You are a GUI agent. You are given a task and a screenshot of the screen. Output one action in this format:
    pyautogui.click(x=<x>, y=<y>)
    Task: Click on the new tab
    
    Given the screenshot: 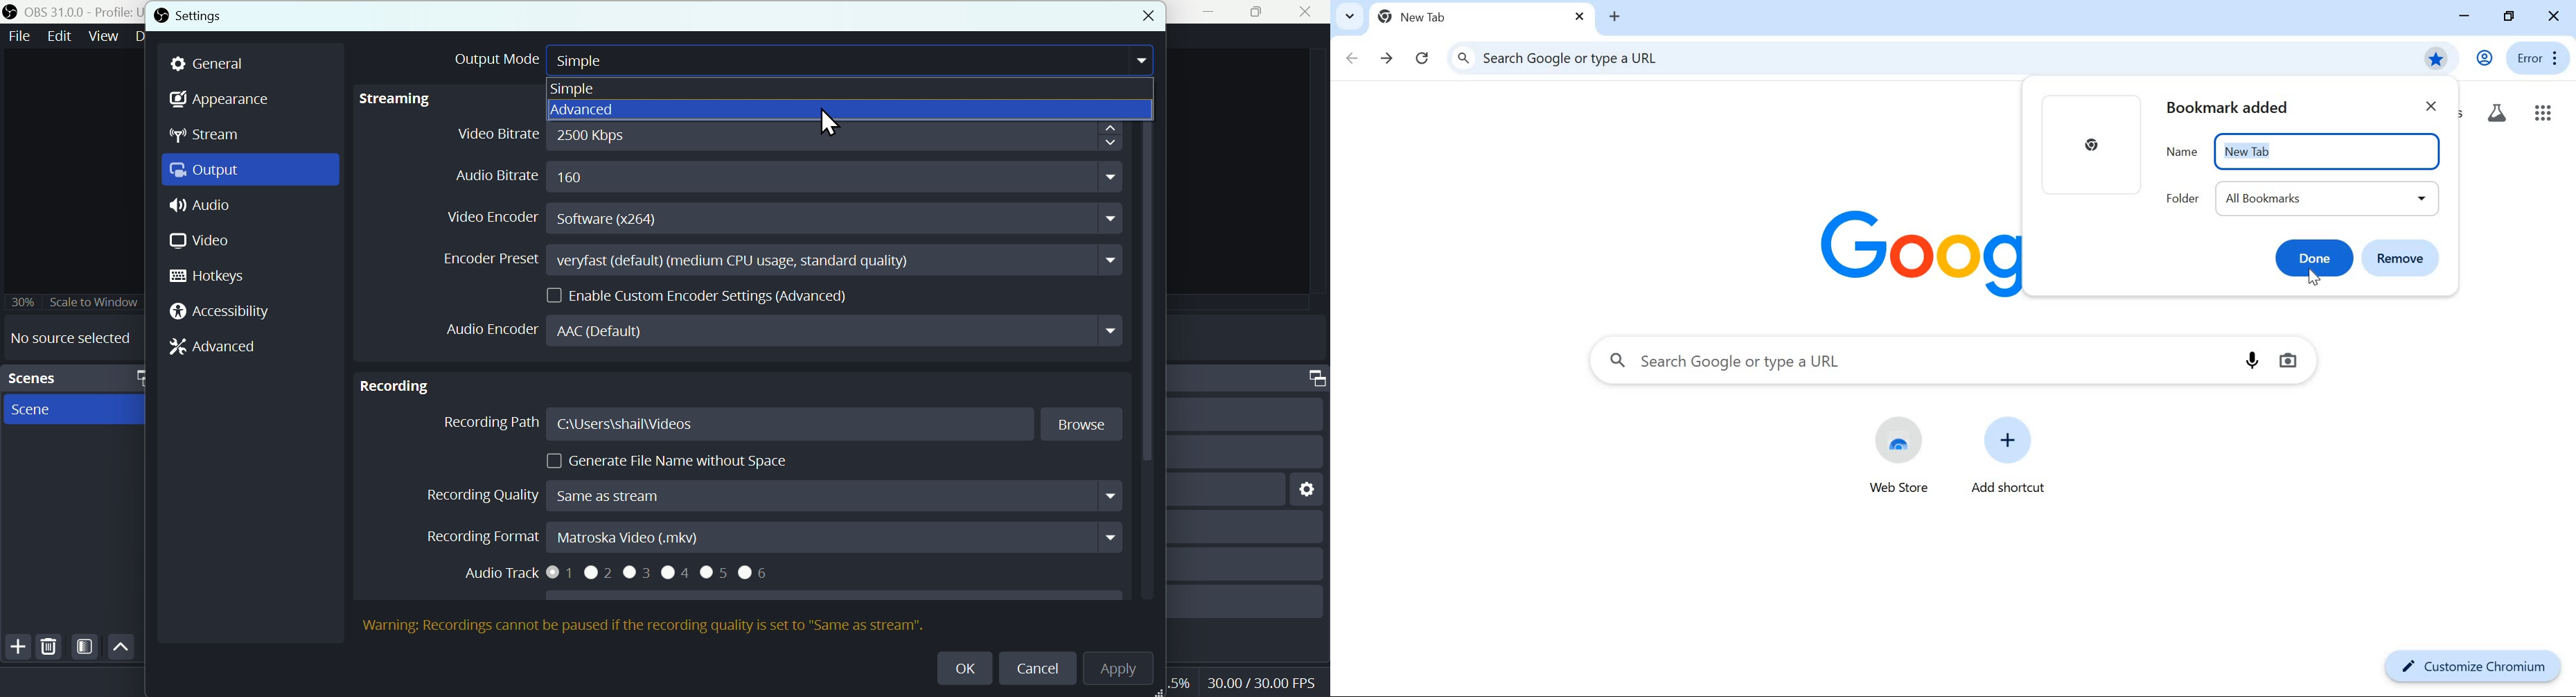 What is the action you would take?
    pyautogui.click(x=1425, y=16)
    